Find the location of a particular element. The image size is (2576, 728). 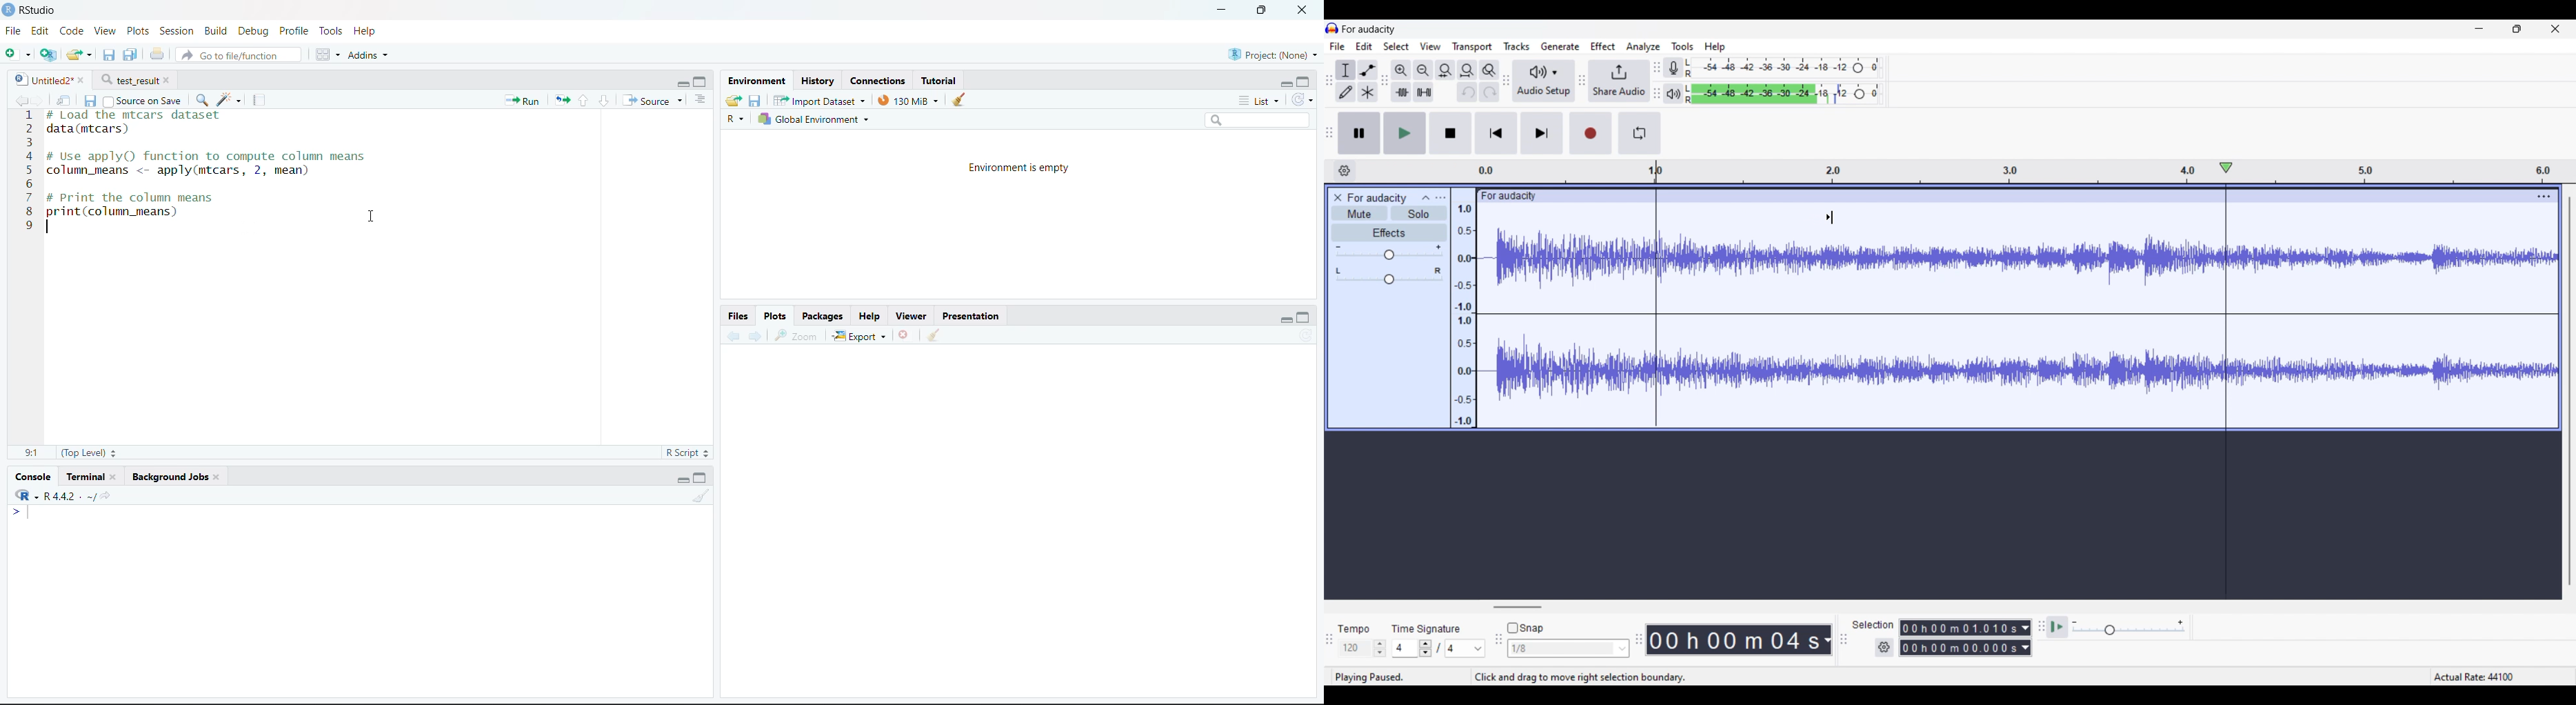

Go back to the previous source location (Ctrl + F9) is located at coordinates (735, 335).